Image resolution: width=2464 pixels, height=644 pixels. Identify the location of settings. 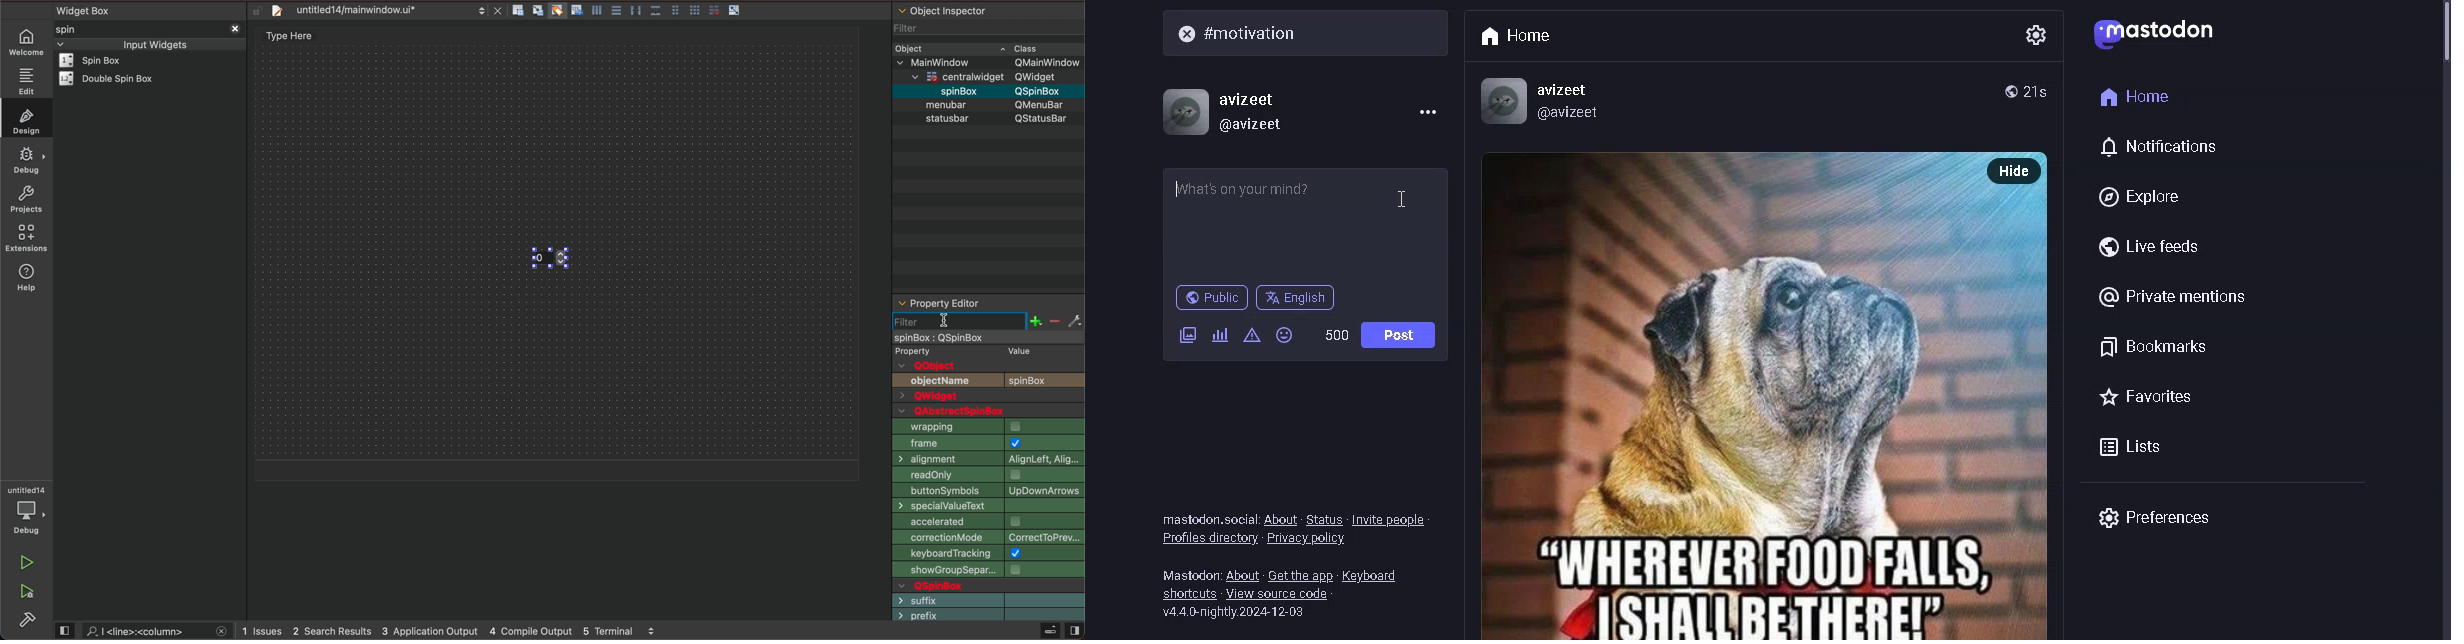
(2033, 31).